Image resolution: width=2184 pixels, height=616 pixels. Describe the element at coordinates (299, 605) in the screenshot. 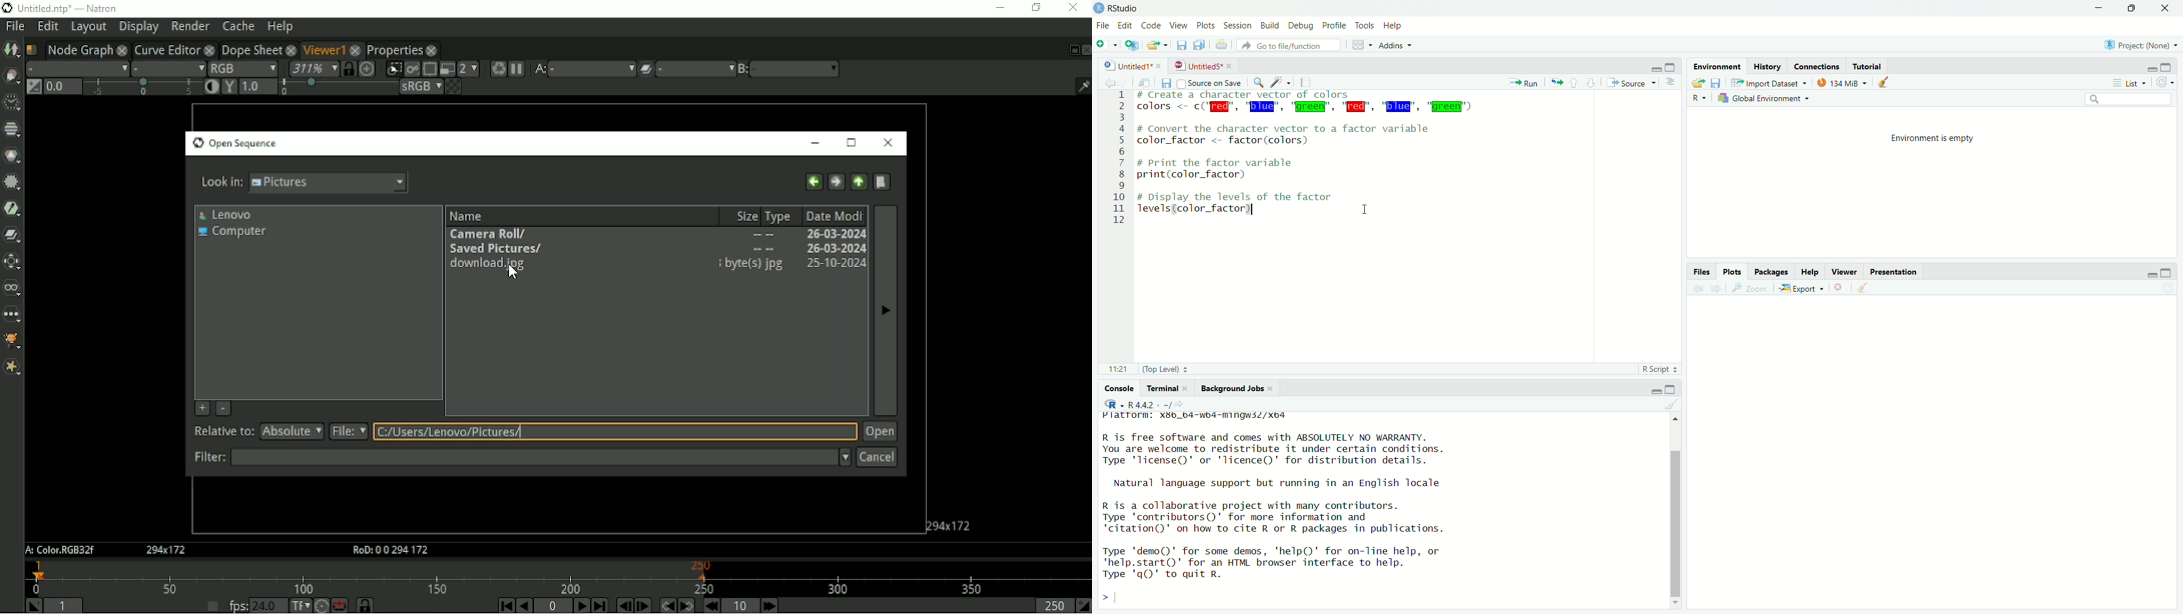

I see `Set time display format` at that location.